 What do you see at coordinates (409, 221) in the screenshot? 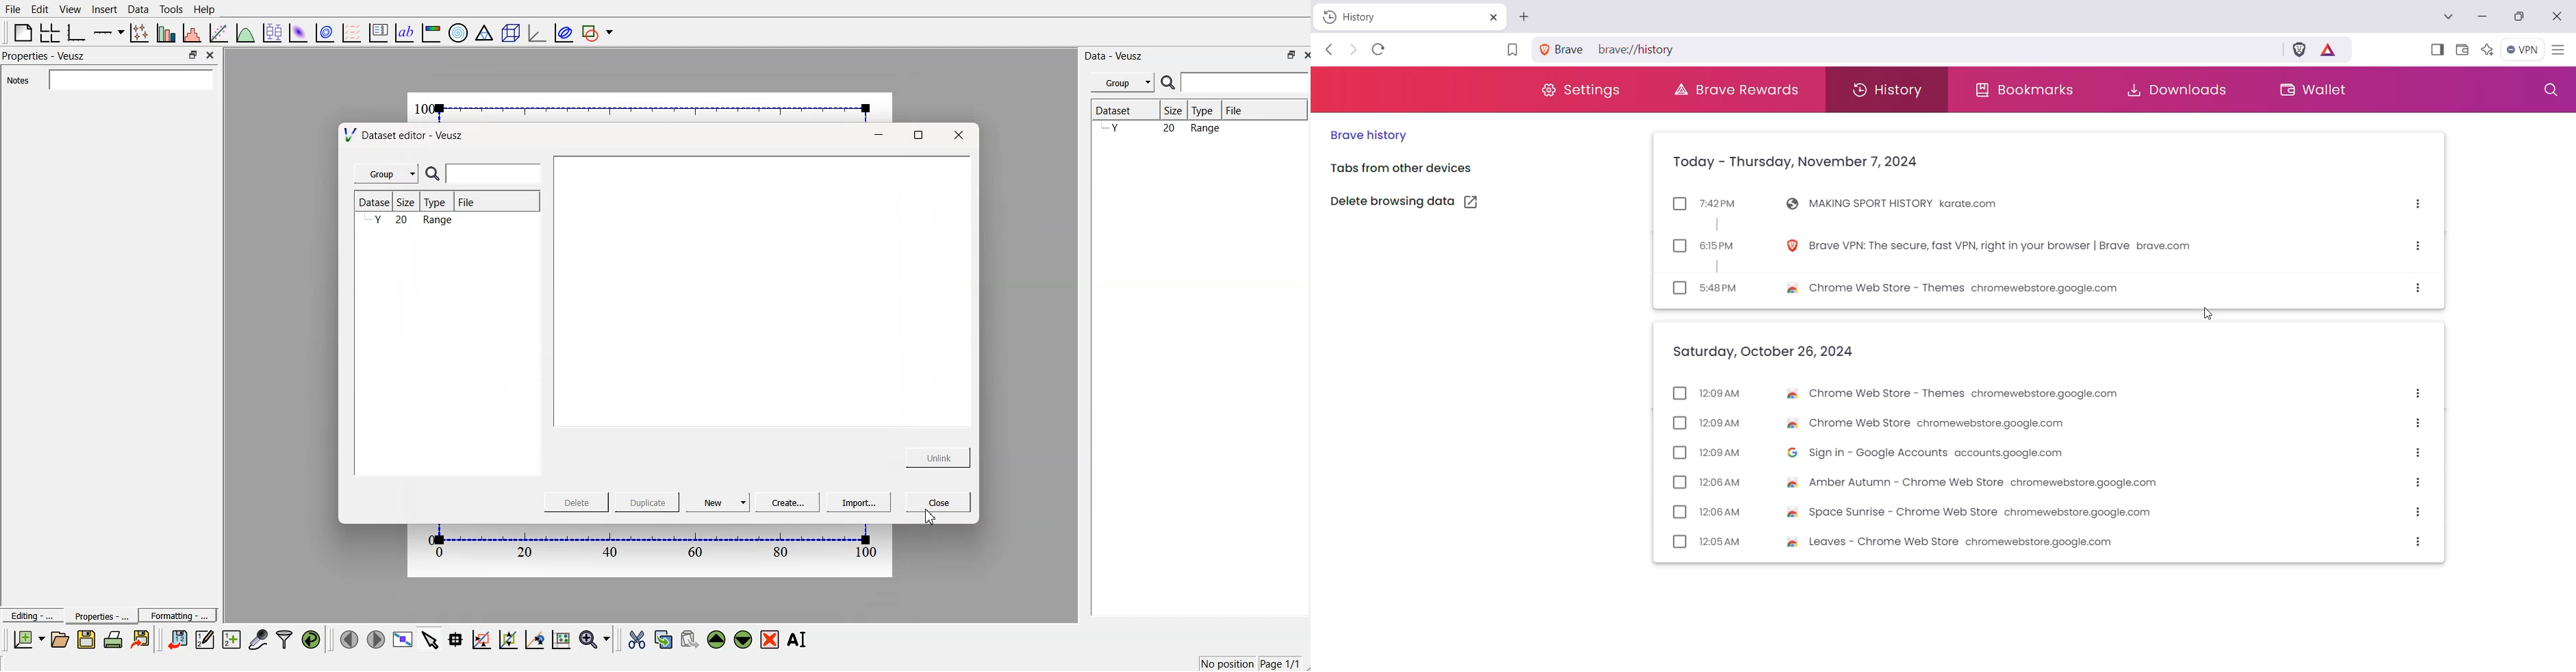
I see `y 20 range` at bounding box center [409, 221].